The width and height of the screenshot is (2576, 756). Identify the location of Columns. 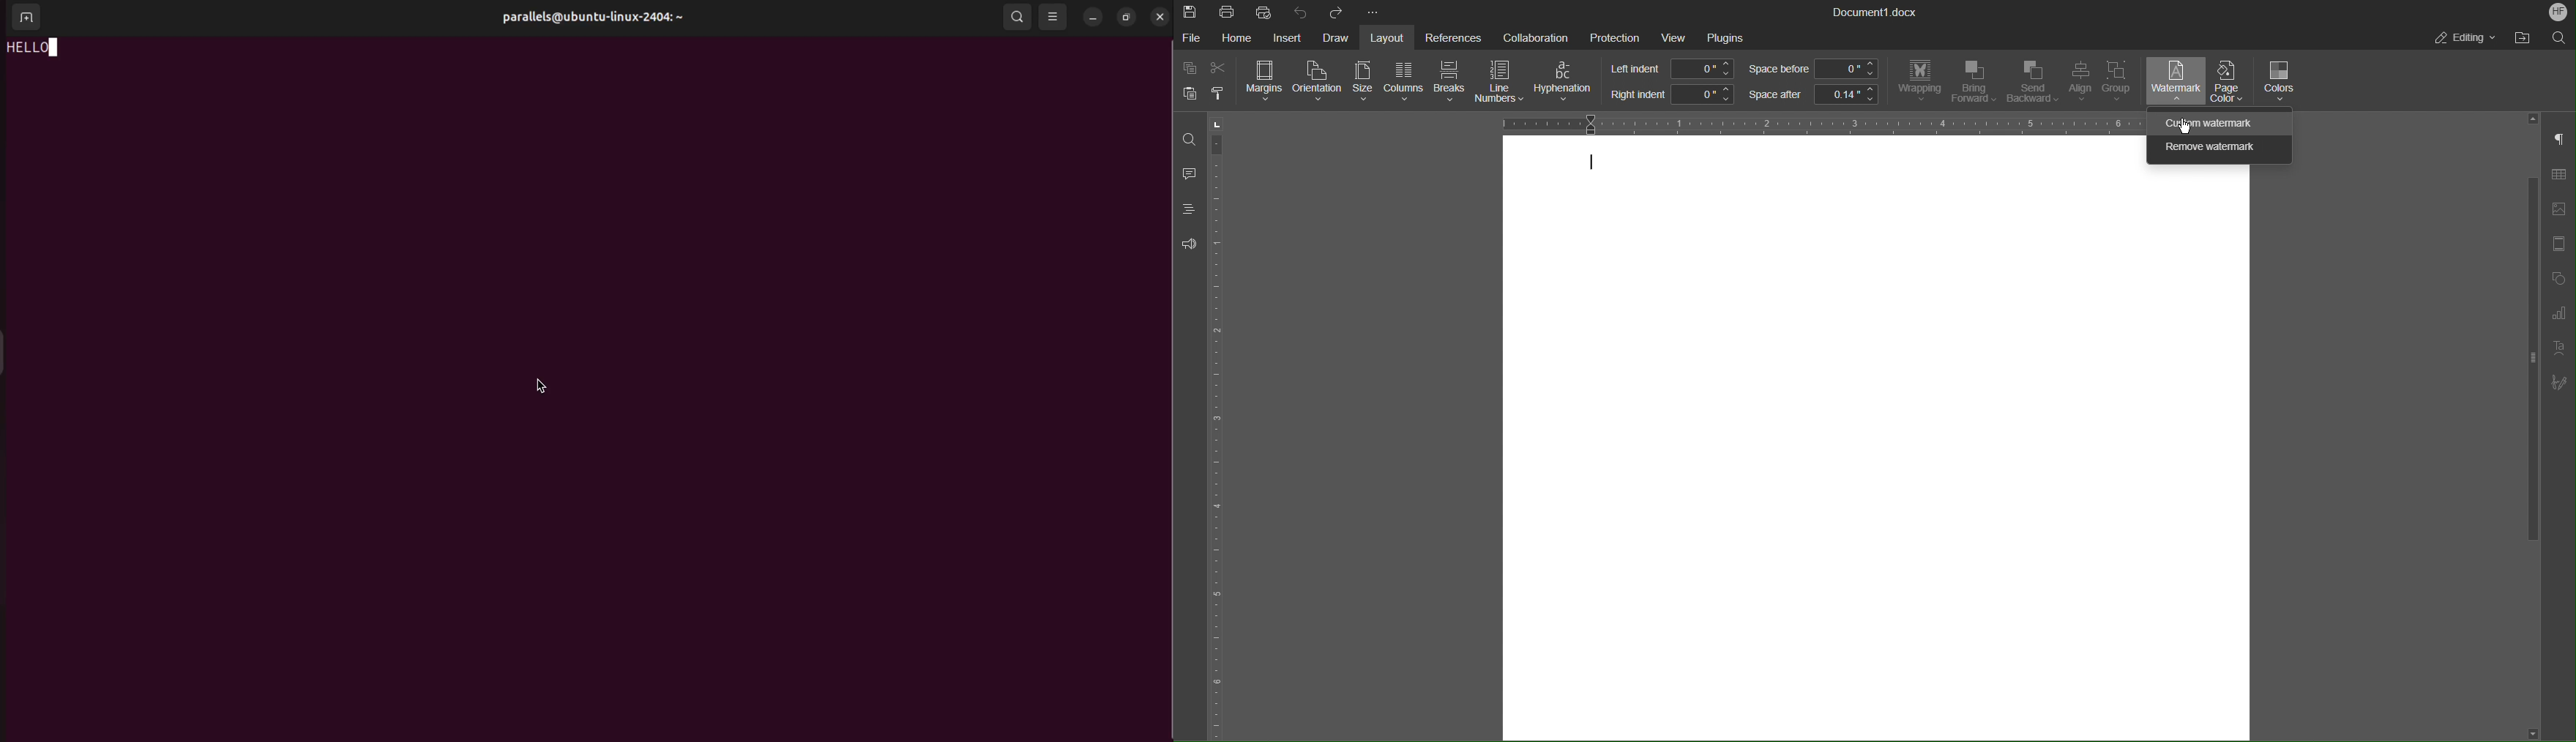
(1402, 82).